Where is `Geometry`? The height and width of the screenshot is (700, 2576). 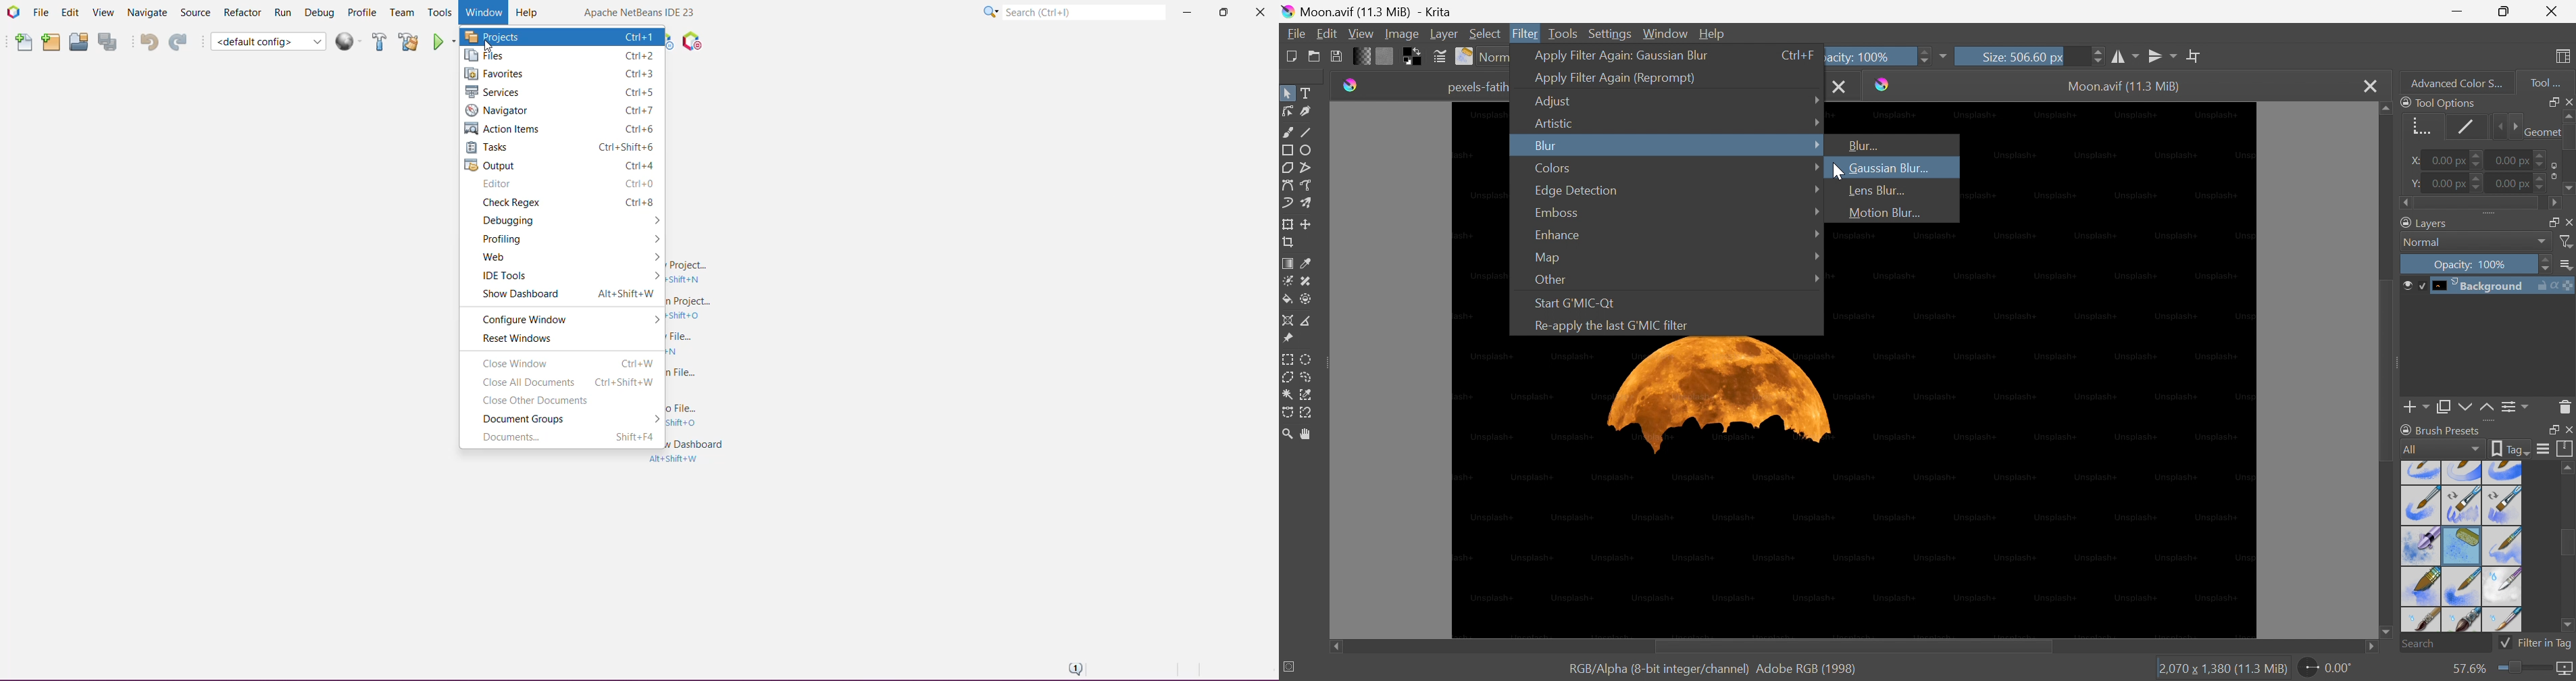 Geometry is located at coordinates (2540, 132).